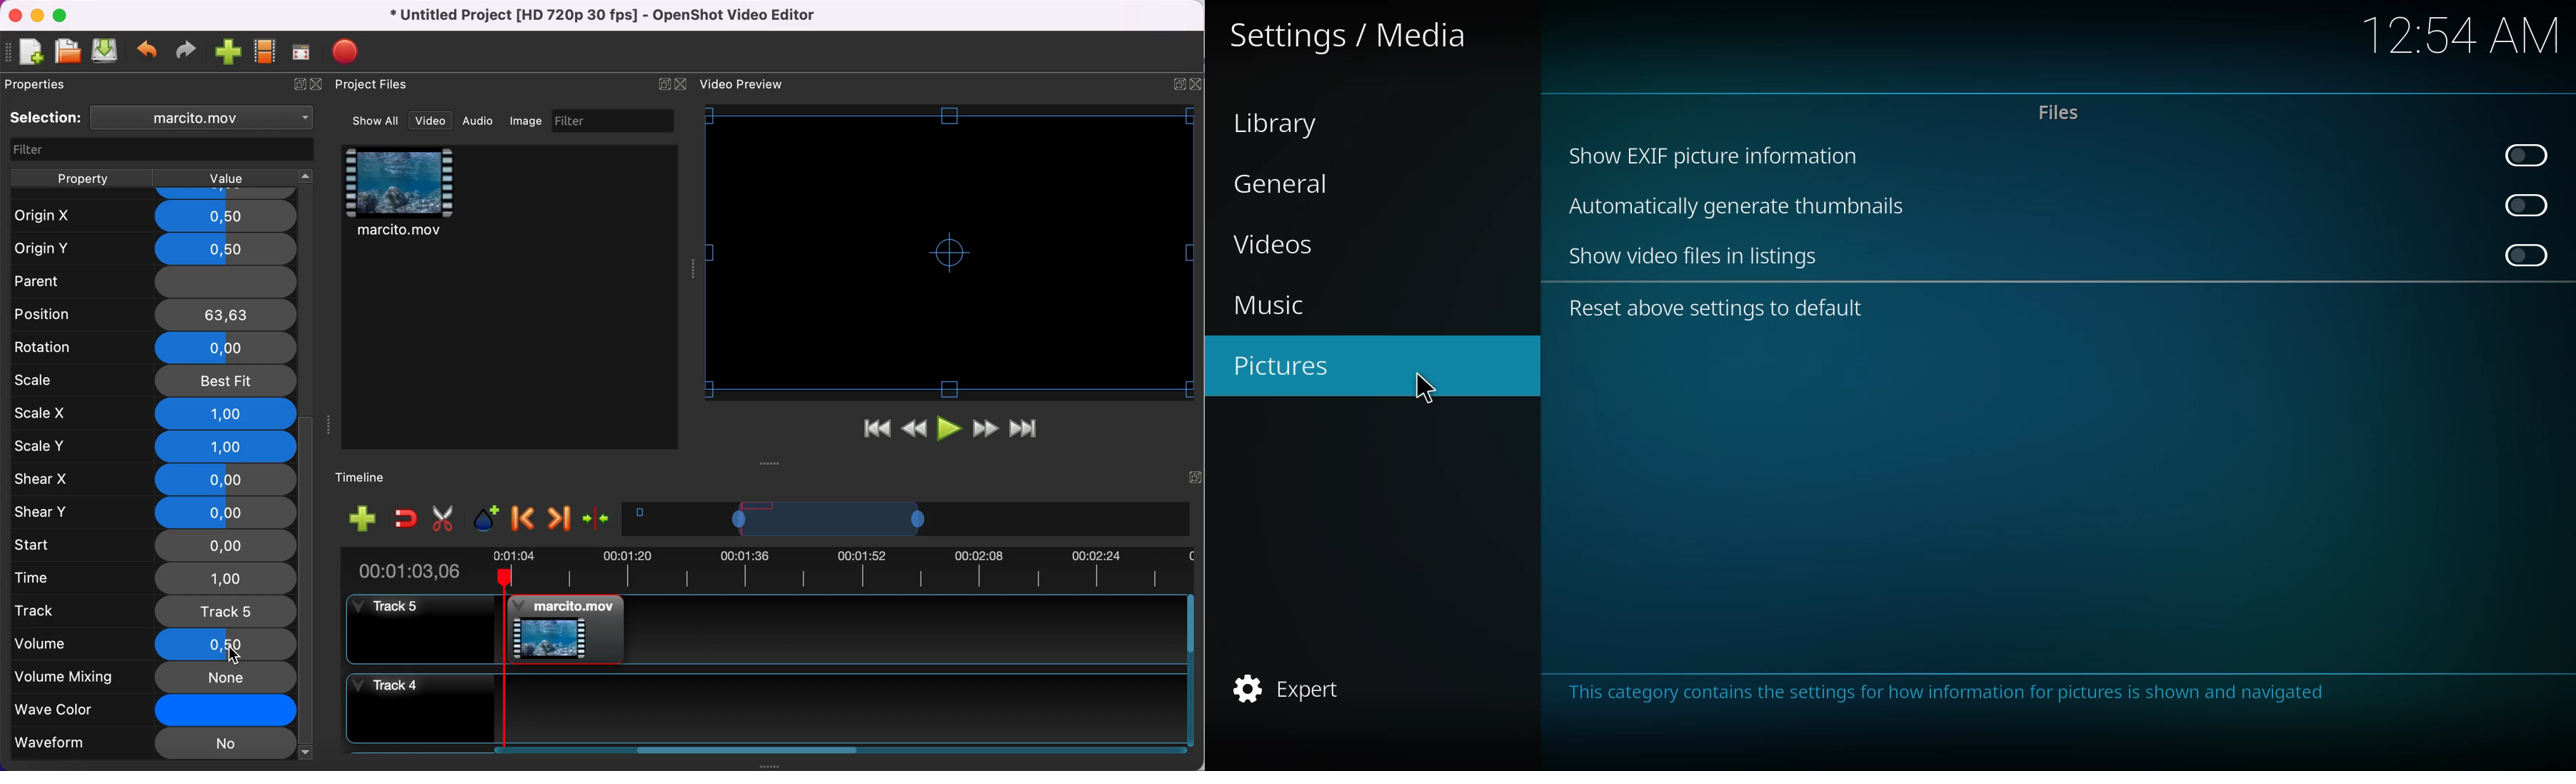  I want to click on videos, so click(1299, 246).